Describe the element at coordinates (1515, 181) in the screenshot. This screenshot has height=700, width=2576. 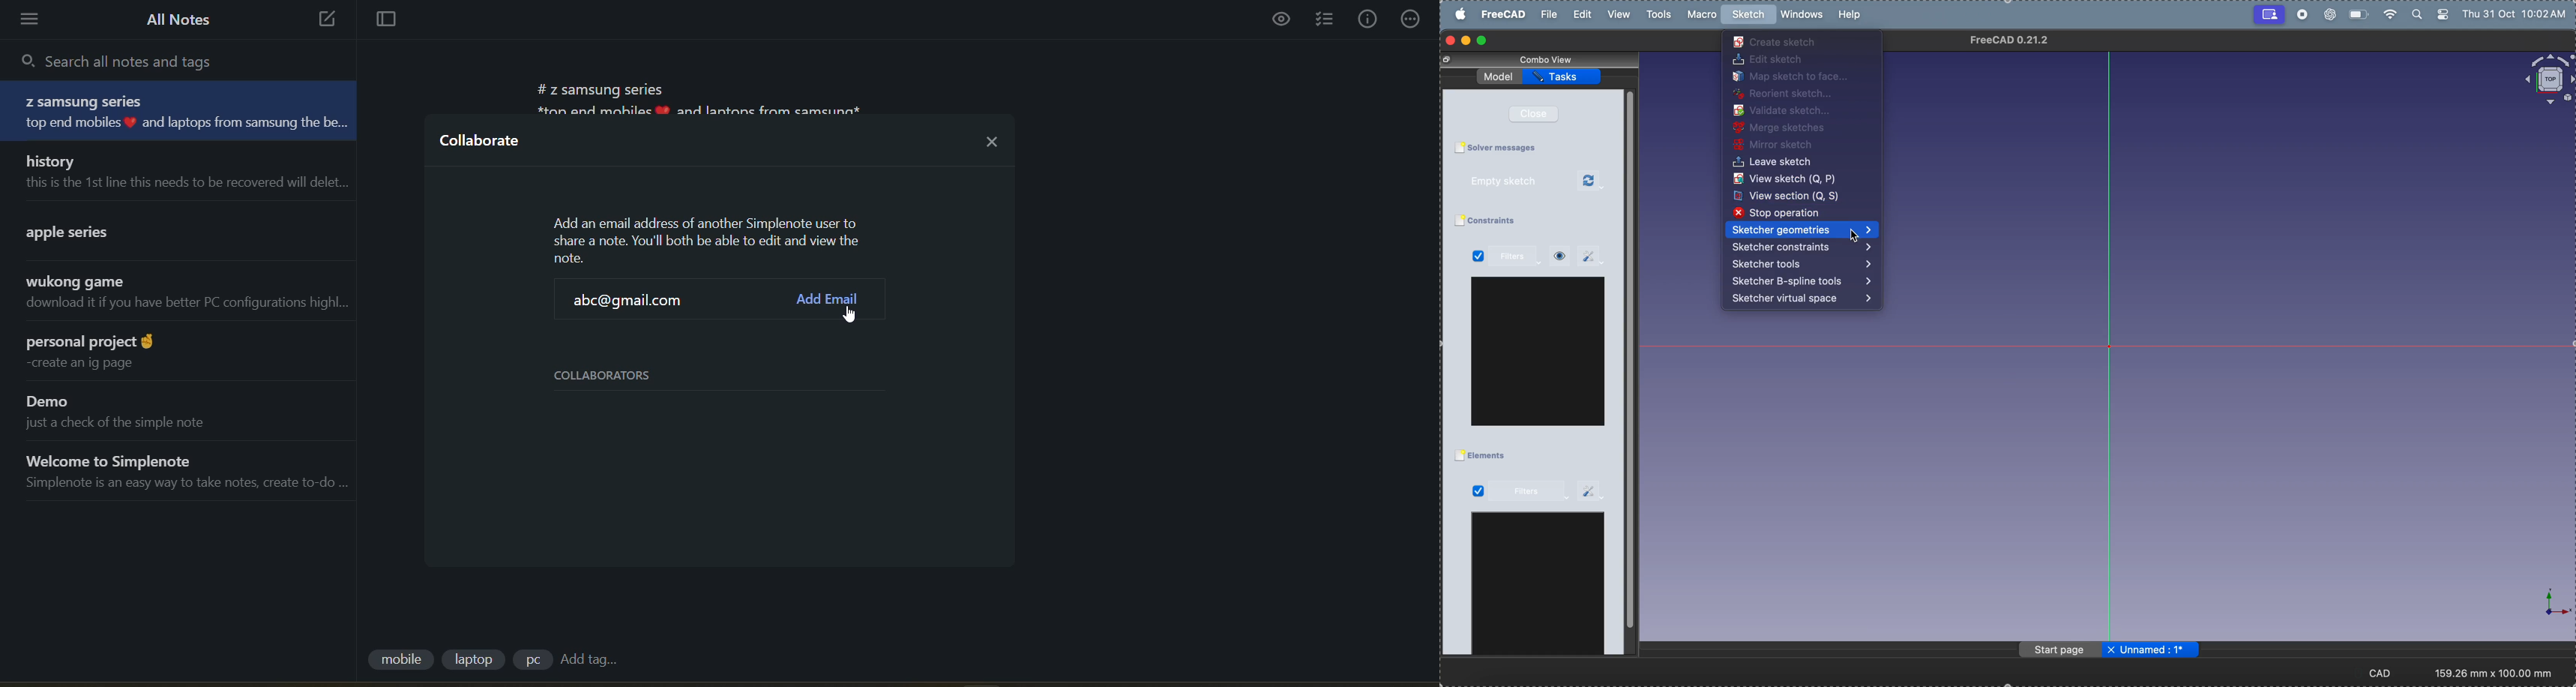
I see `empty sketch` at that location.